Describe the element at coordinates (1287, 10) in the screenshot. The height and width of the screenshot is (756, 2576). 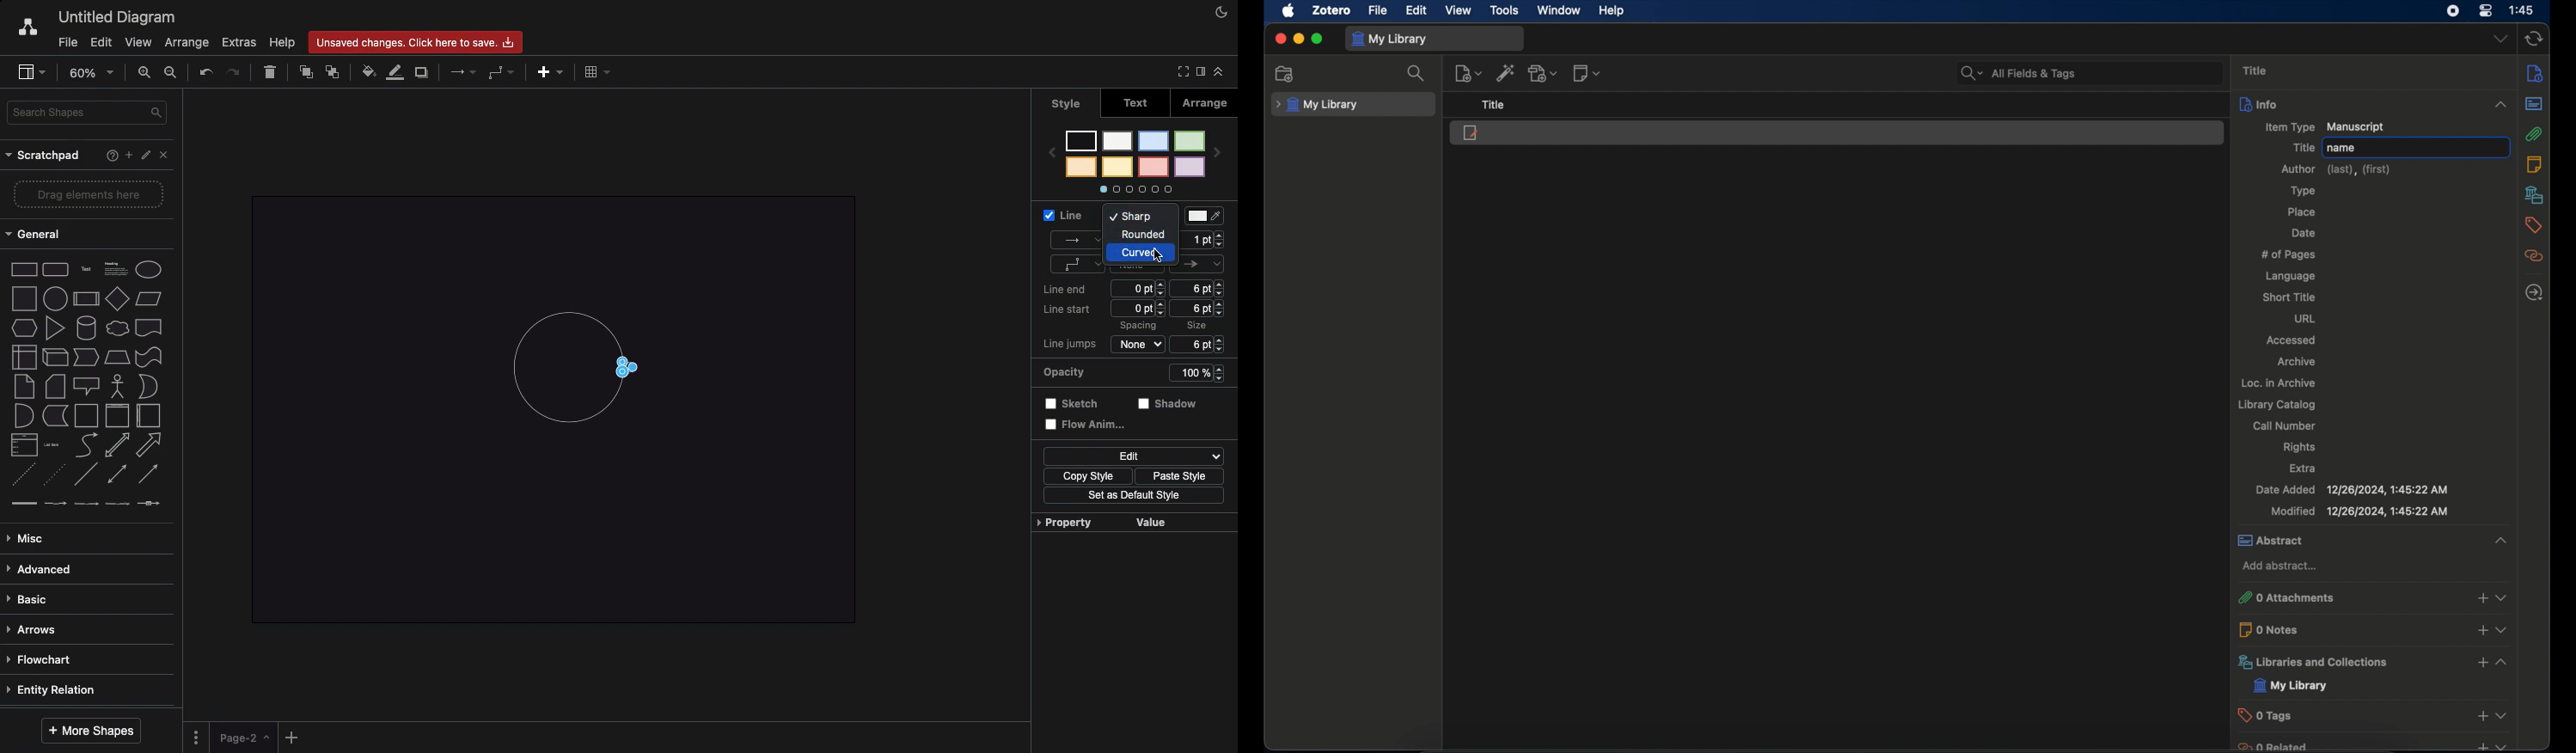
I see `apple` at that location.